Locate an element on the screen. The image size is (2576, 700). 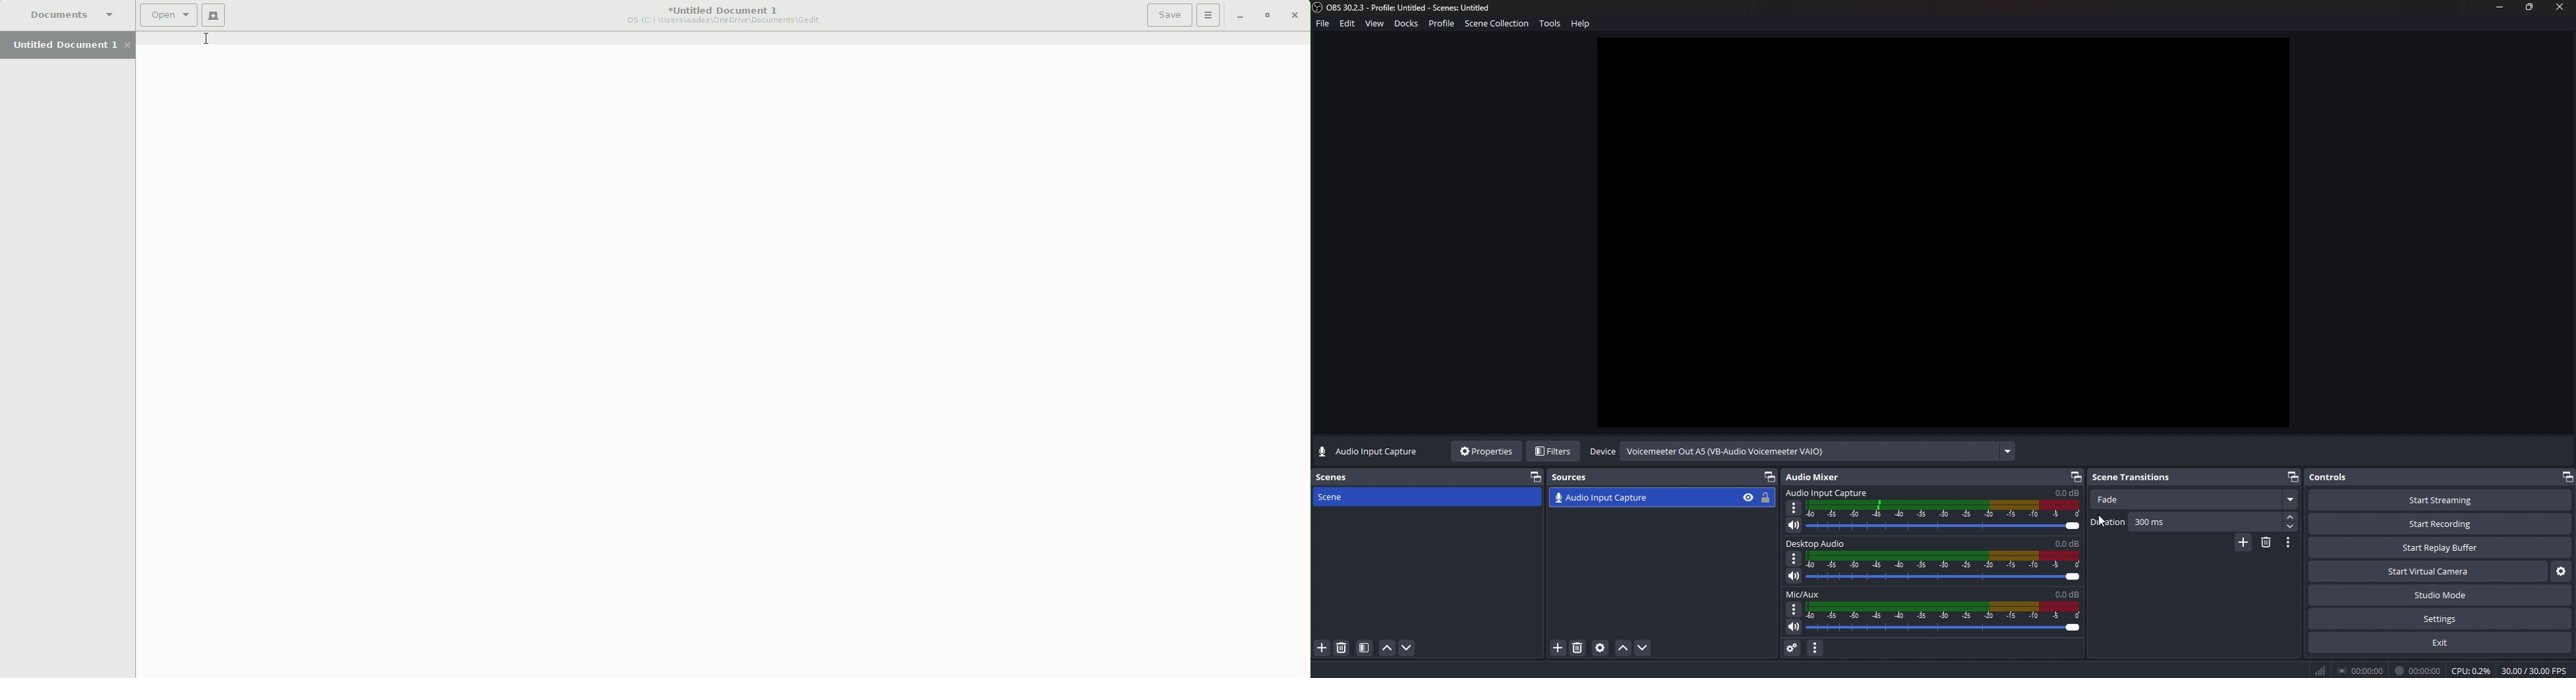
options is located at coordinates (1789, 610).